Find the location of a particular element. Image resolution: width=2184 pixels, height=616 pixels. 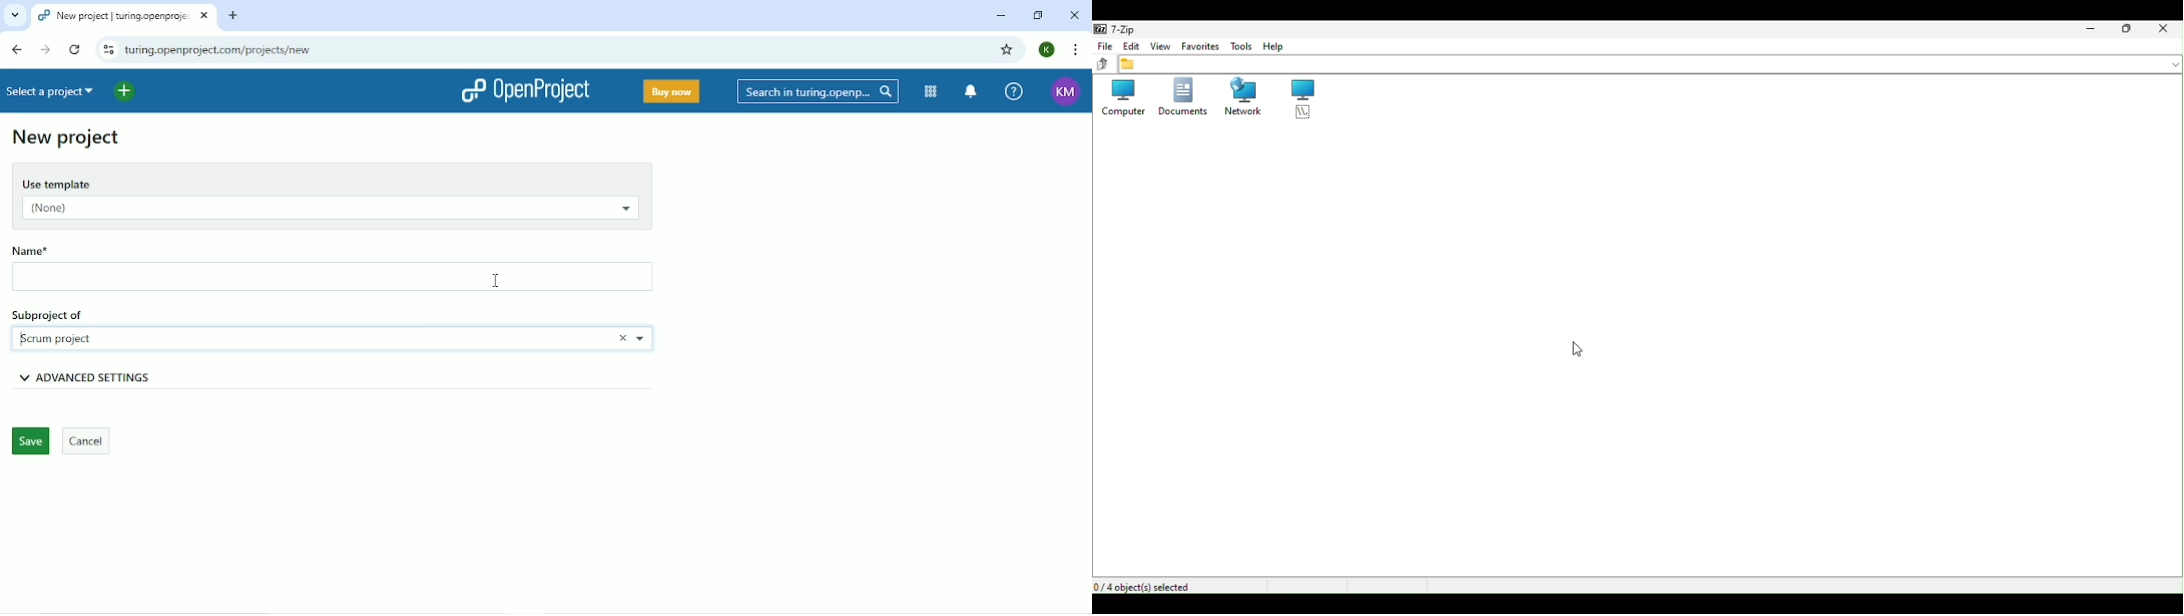

Minimize is located at coordinates (2088, 28).